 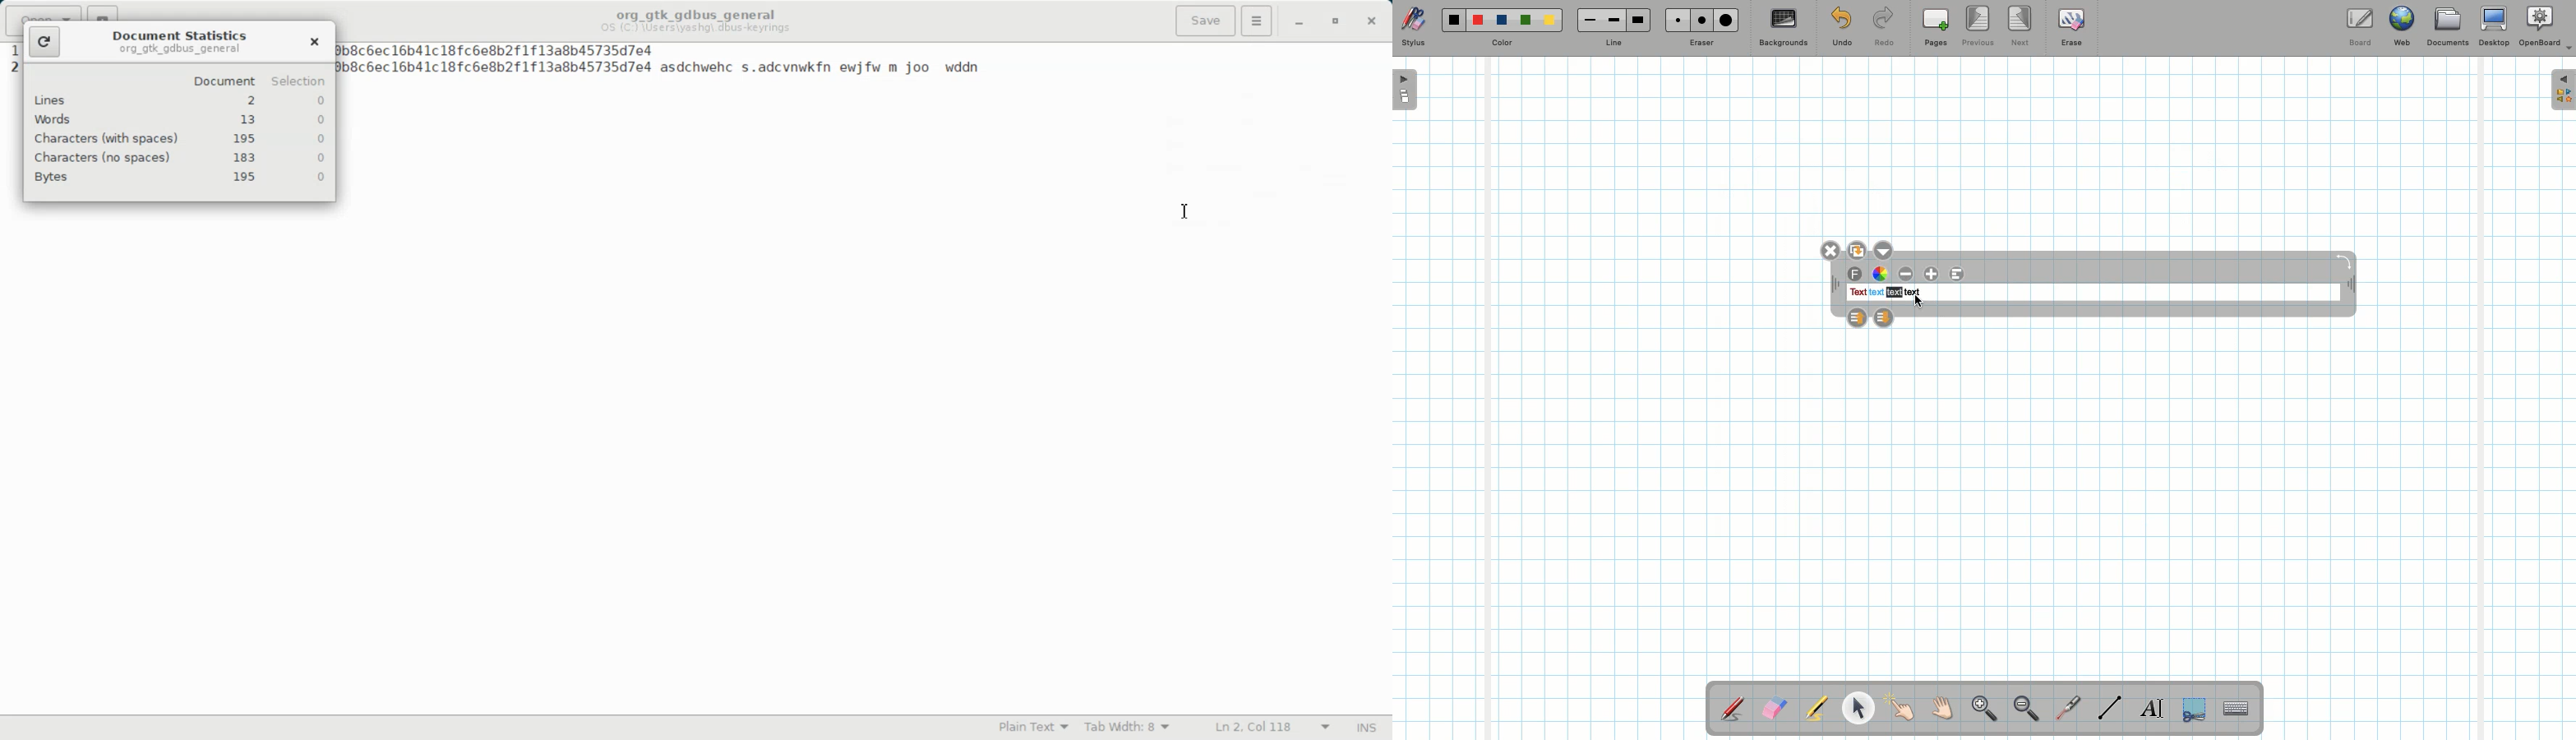 I want to click on document, so click(x=225, y=81).